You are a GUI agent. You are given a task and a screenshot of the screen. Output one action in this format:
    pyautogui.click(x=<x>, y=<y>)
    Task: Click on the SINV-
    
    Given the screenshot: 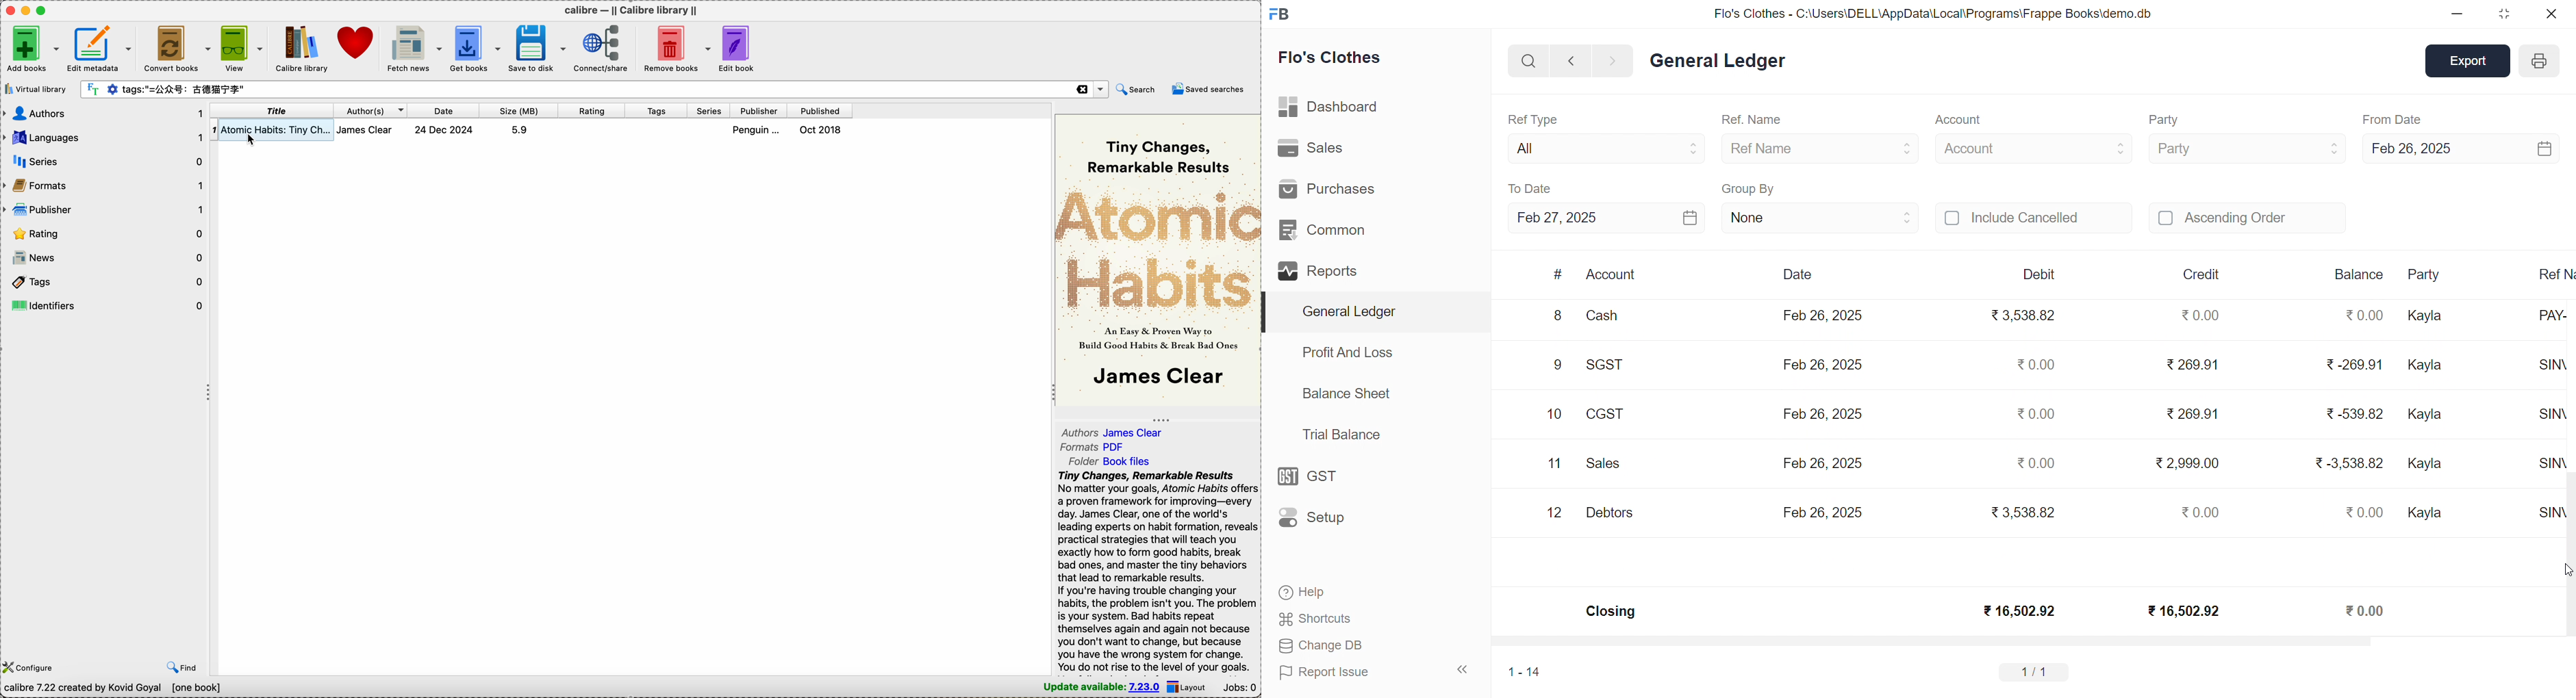 What is the action you would take?
    pyautogui.click(x=2556, y=370)
    